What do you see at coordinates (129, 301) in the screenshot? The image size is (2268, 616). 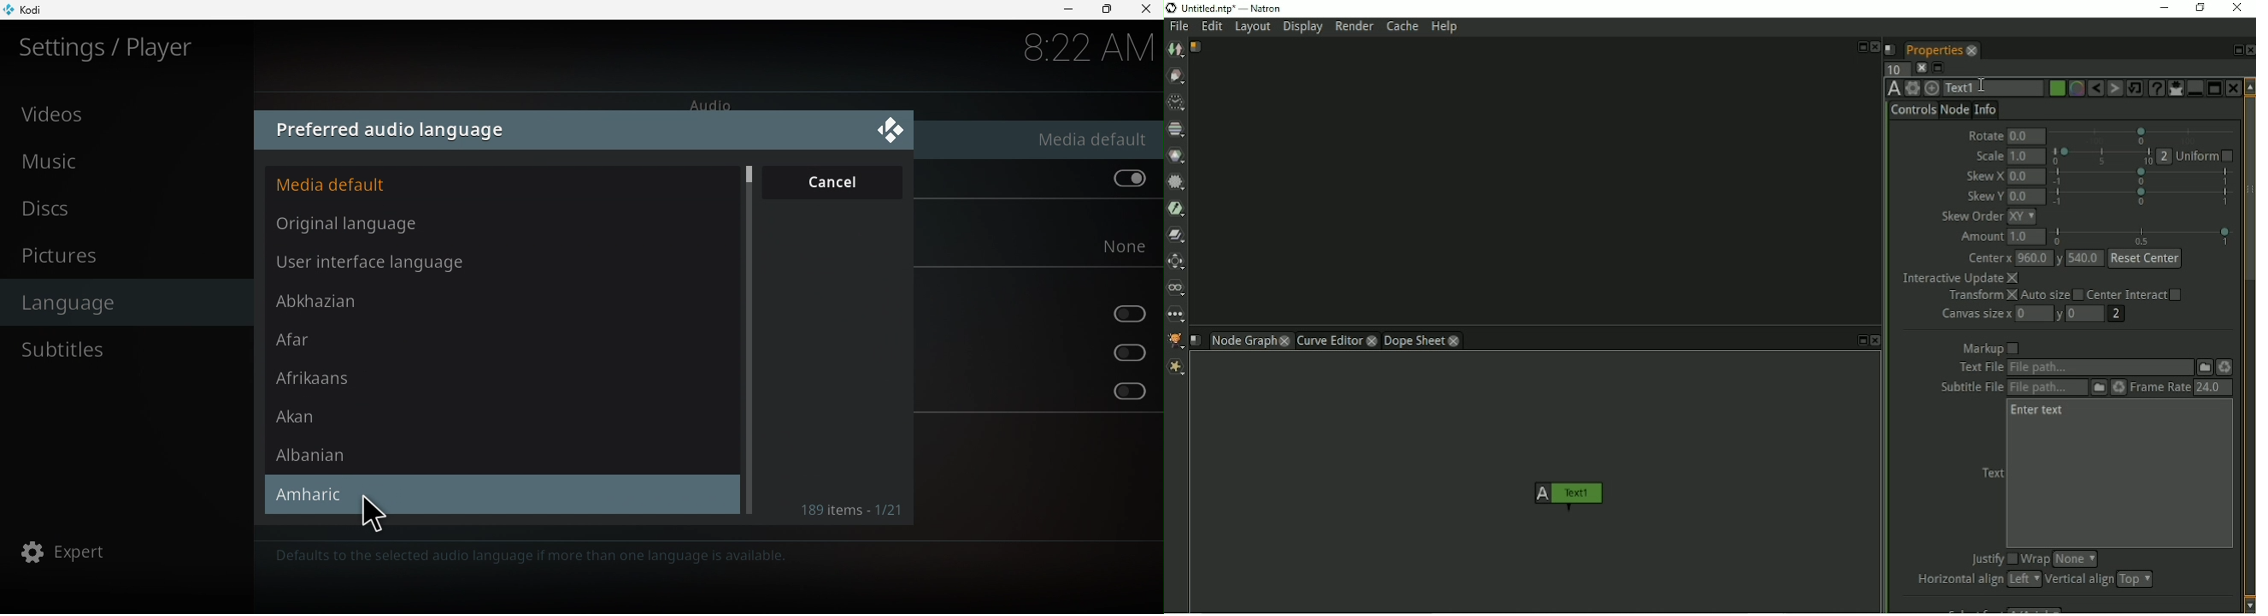 I see `Language` at bounding box center [129, 301].